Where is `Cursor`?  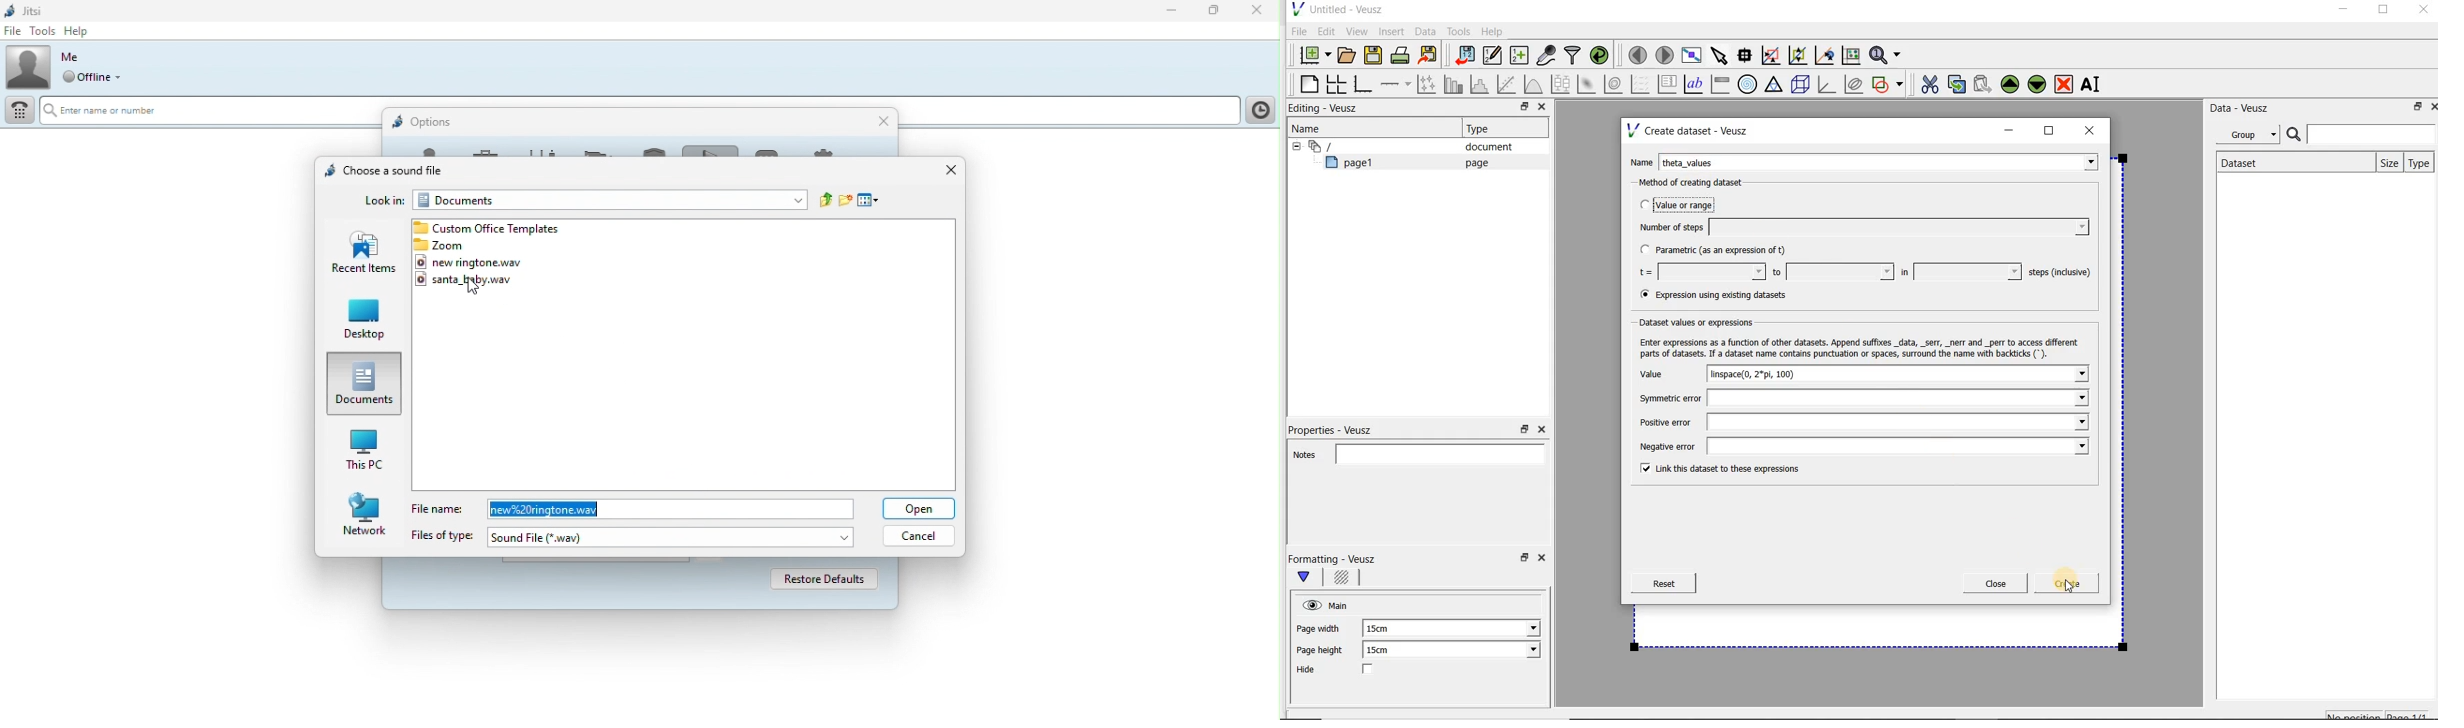 Cursor is located at coordinates (2072, 579).